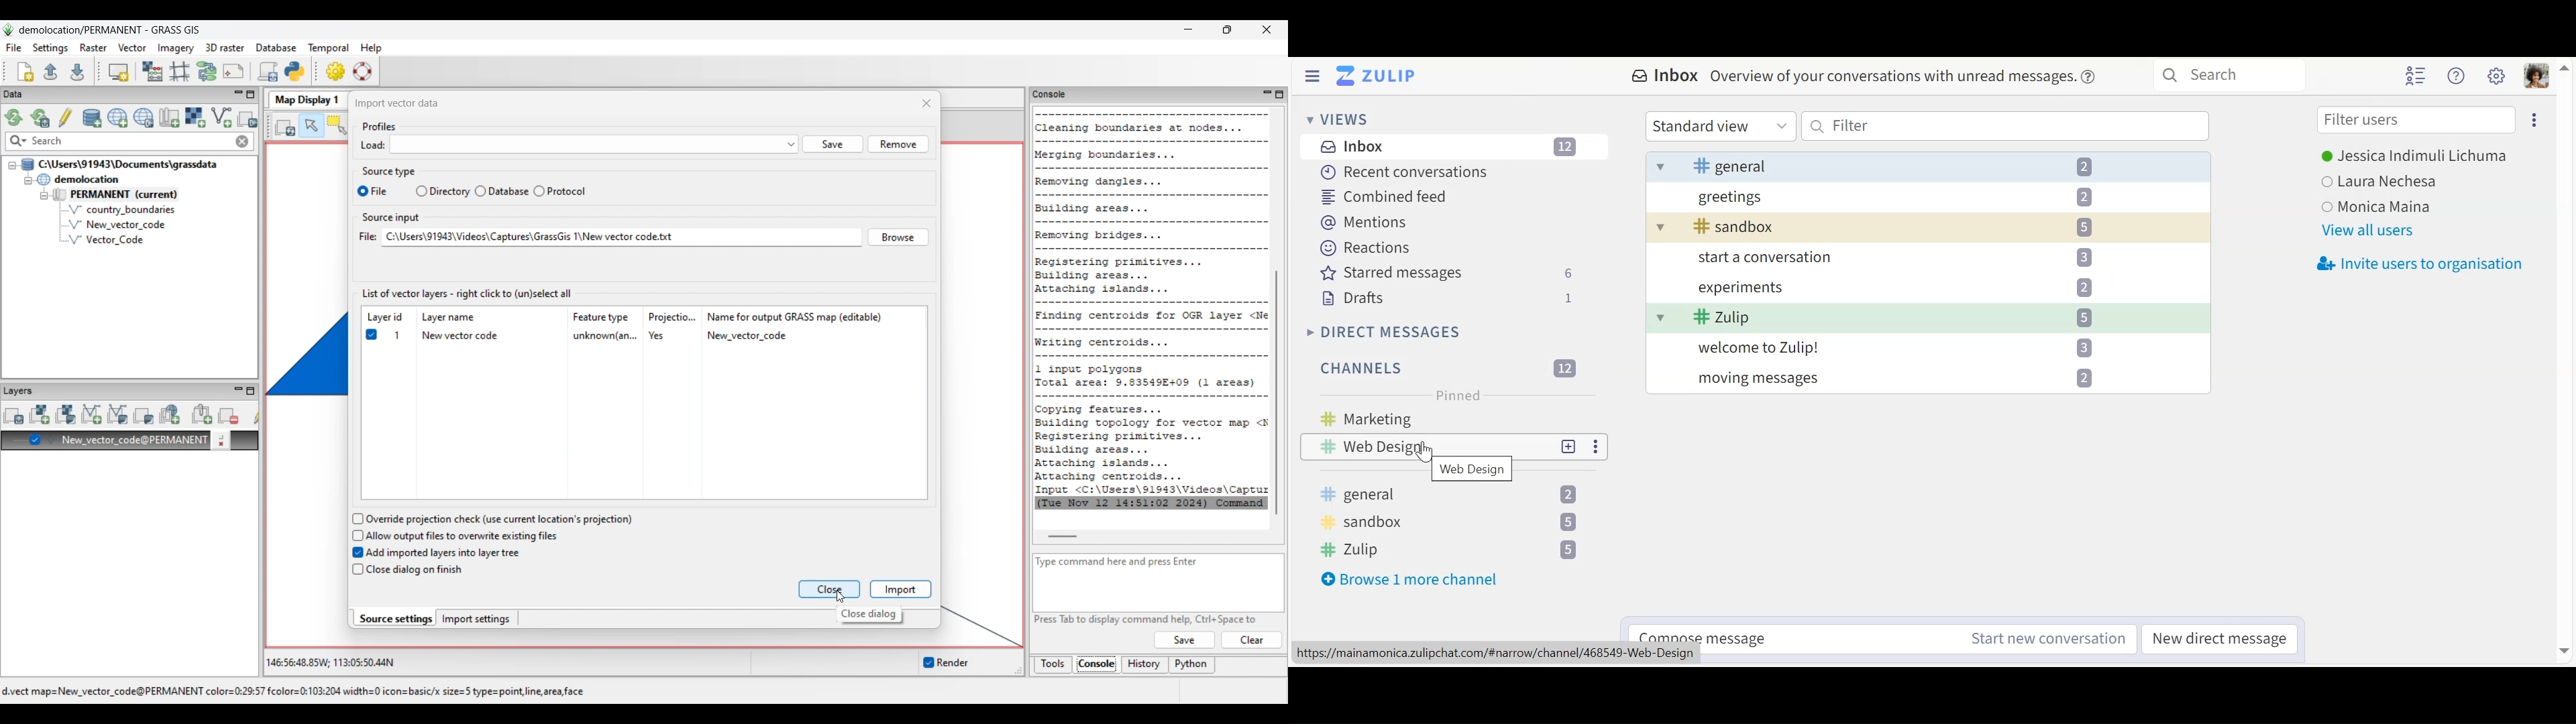  I want to click on Reactions, so click(1366, 248).